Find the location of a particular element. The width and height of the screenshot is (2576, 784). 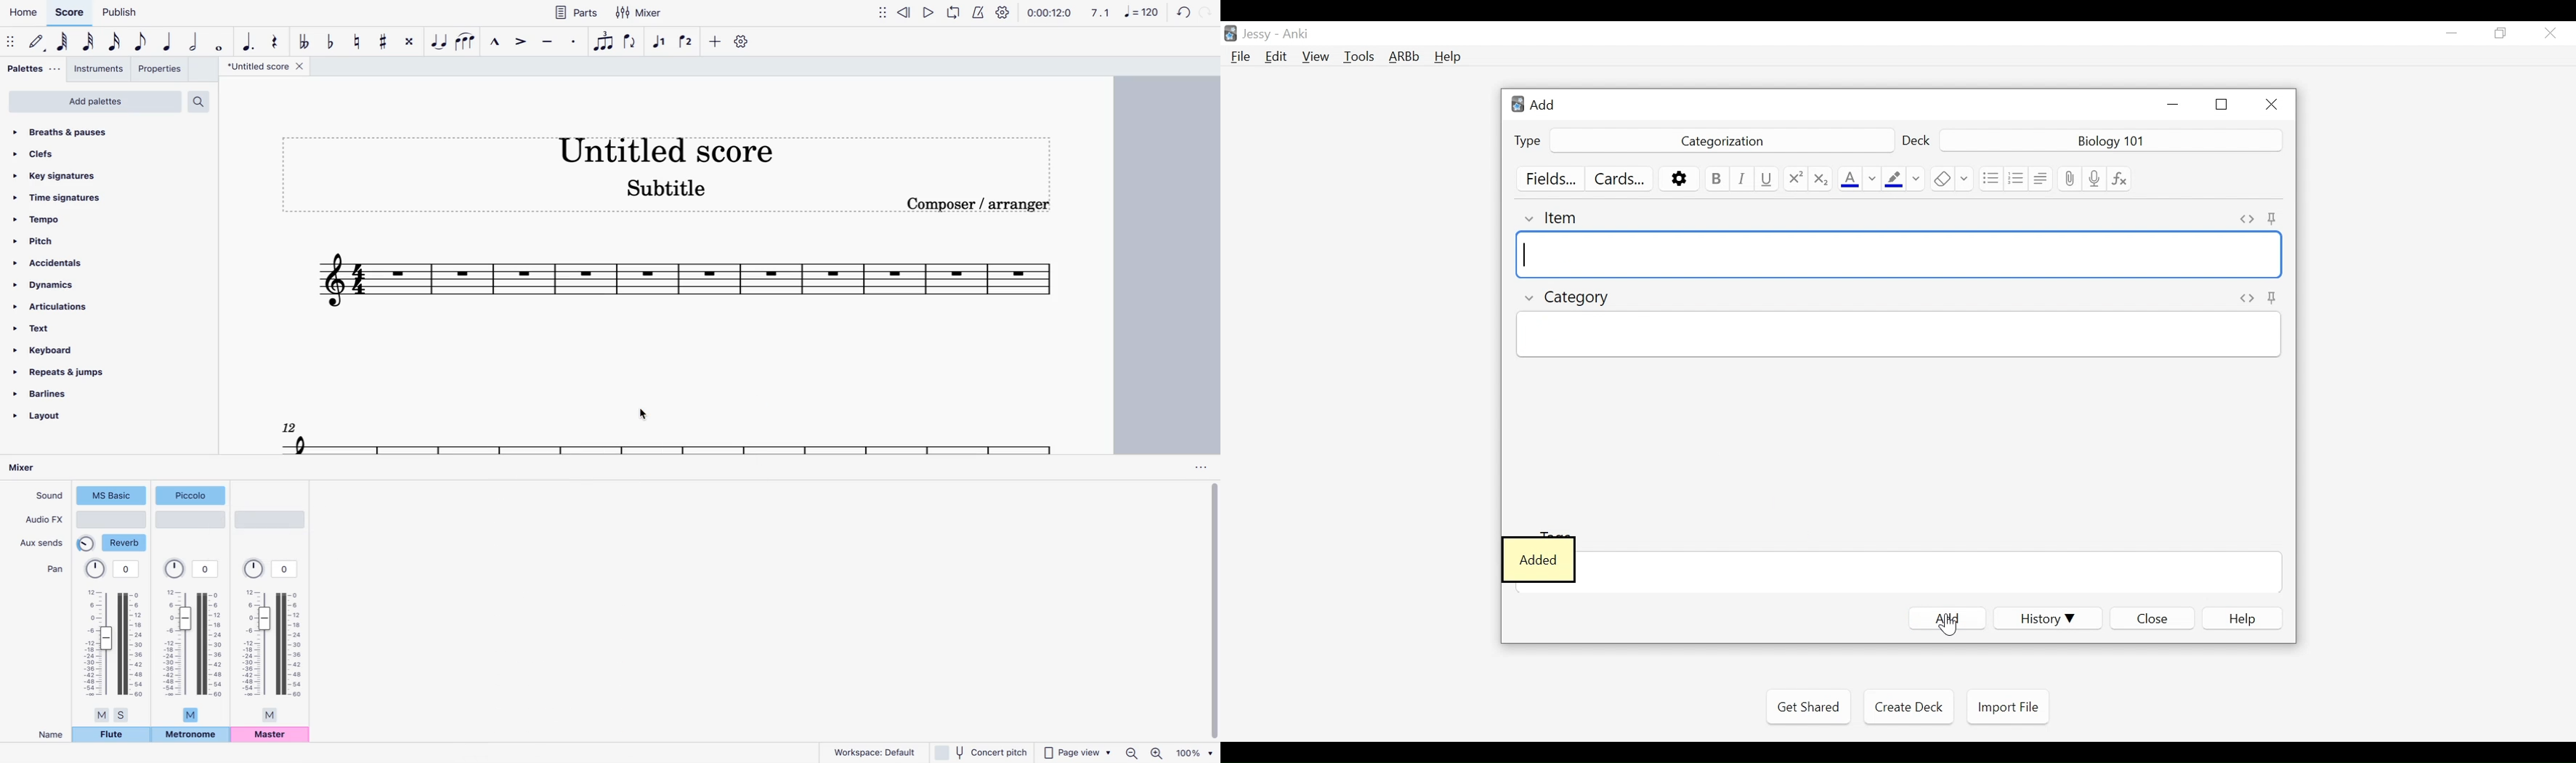

settings is located at coordinates (742, 42).